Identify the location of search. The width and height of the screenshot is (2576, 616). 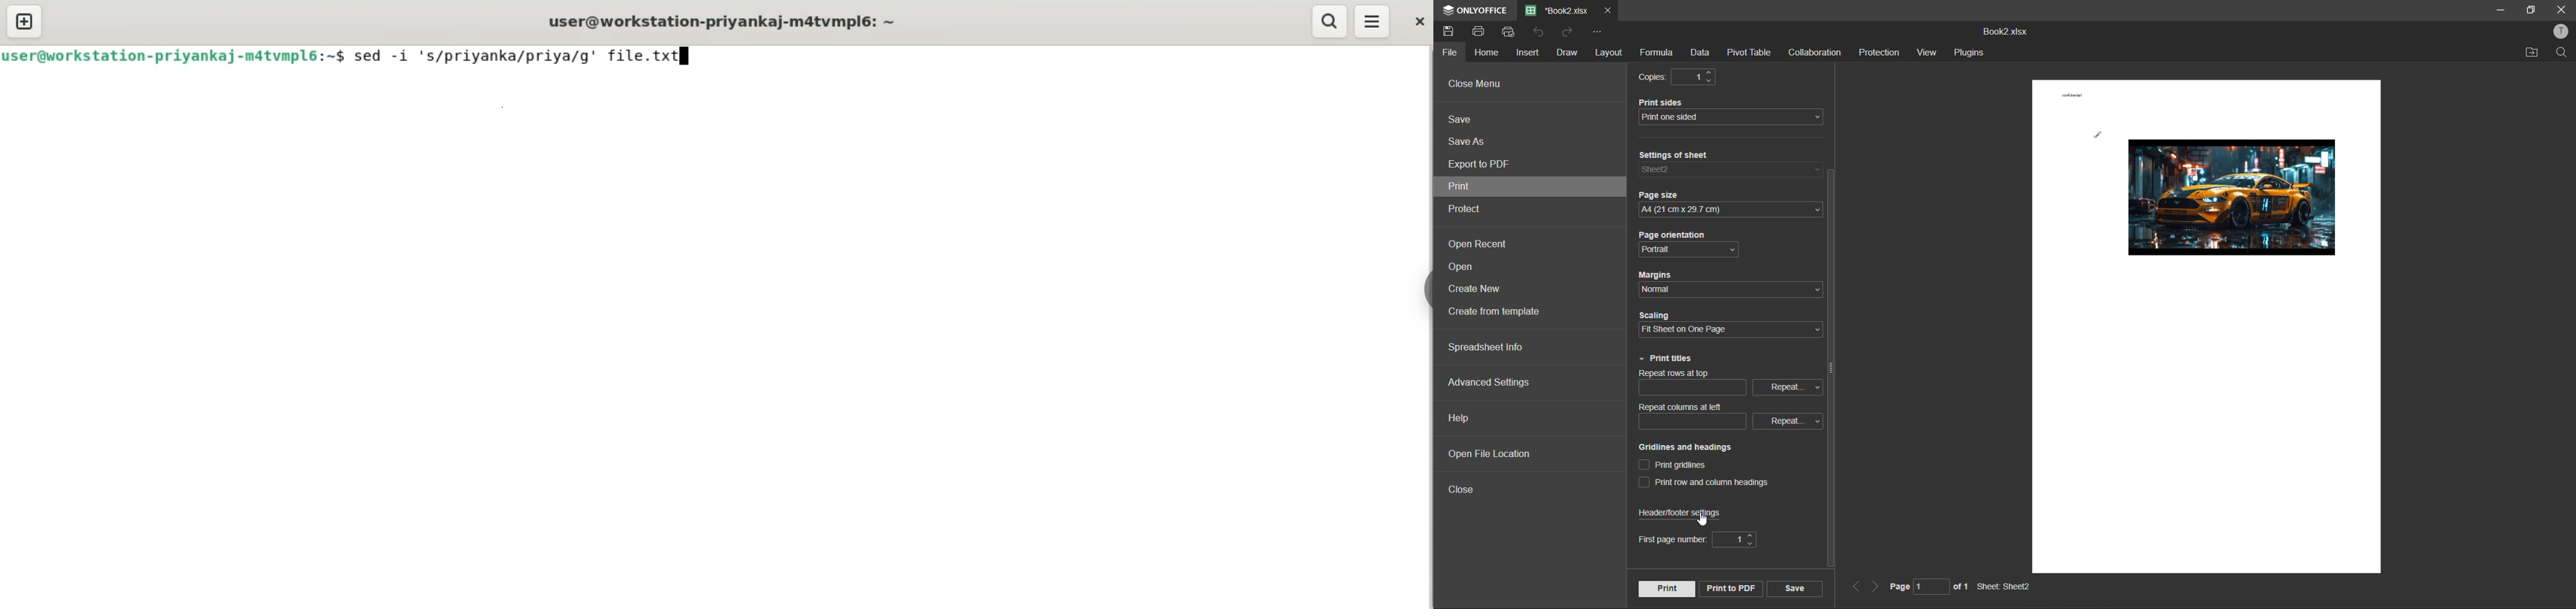
(1331, 21).